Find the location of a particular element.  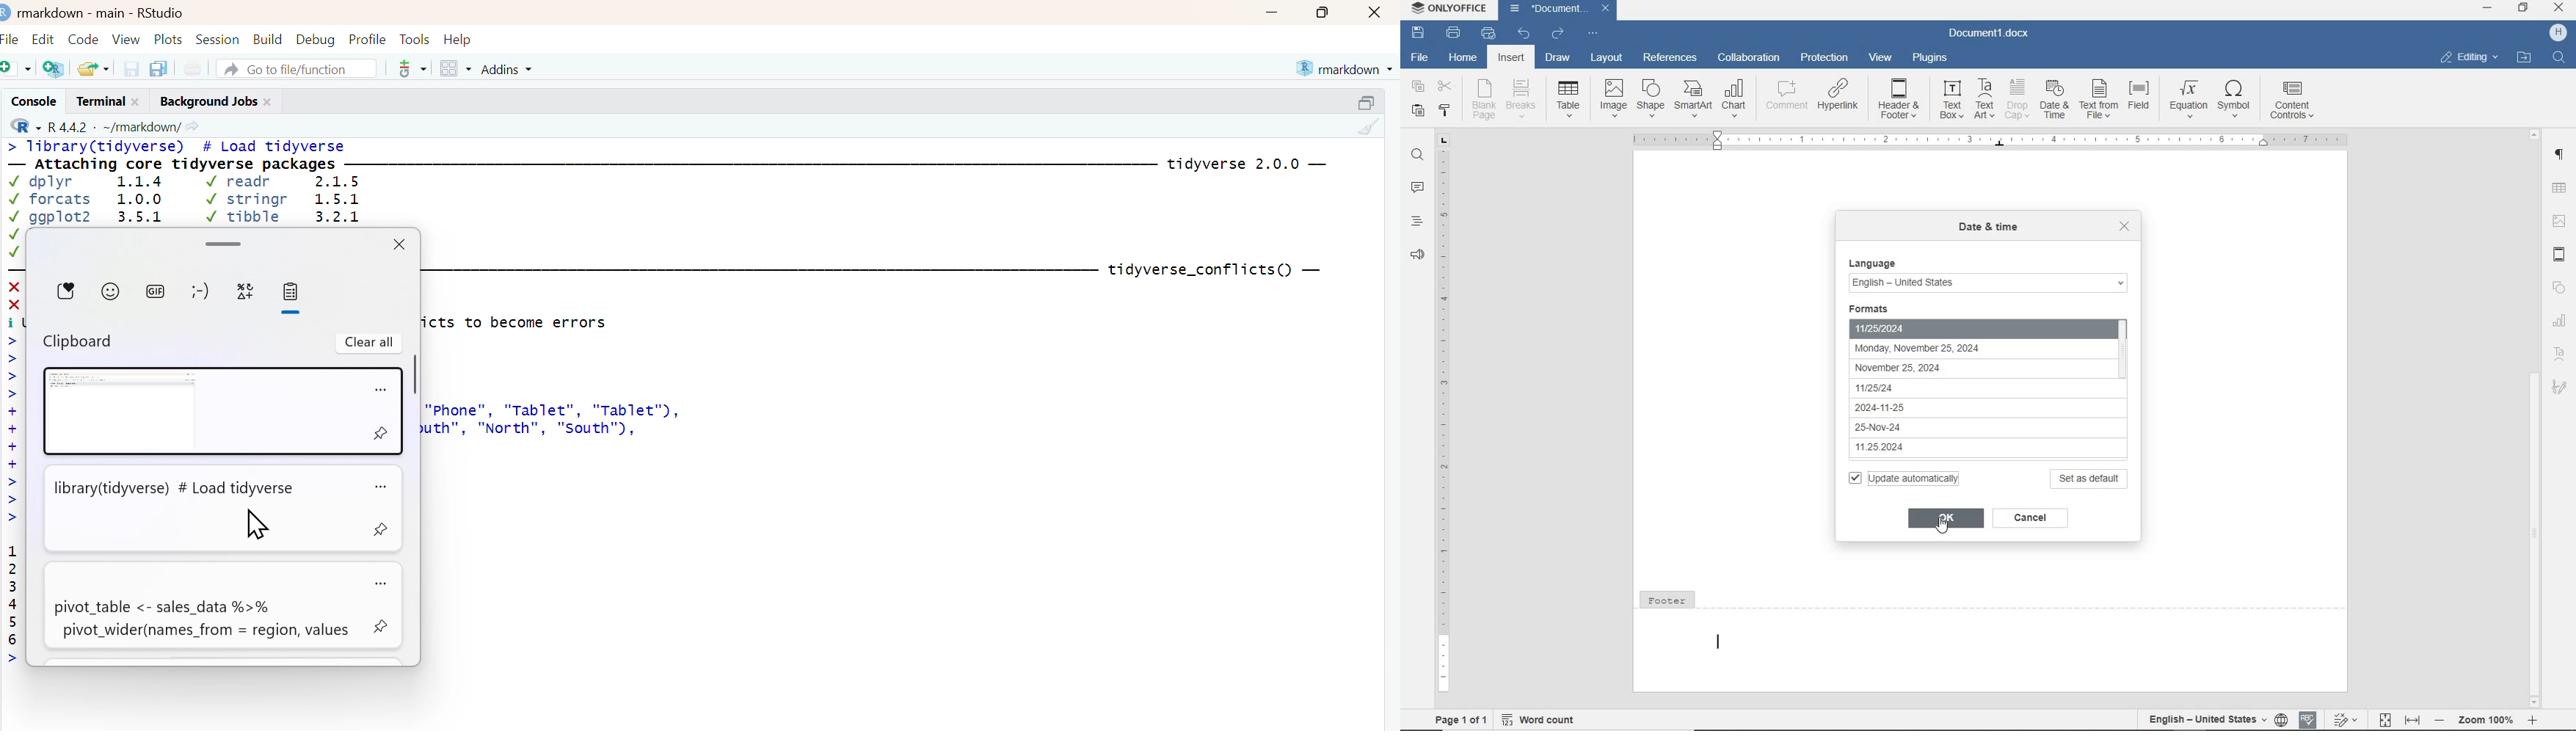

minimize is located at coordinates (1271, 12).